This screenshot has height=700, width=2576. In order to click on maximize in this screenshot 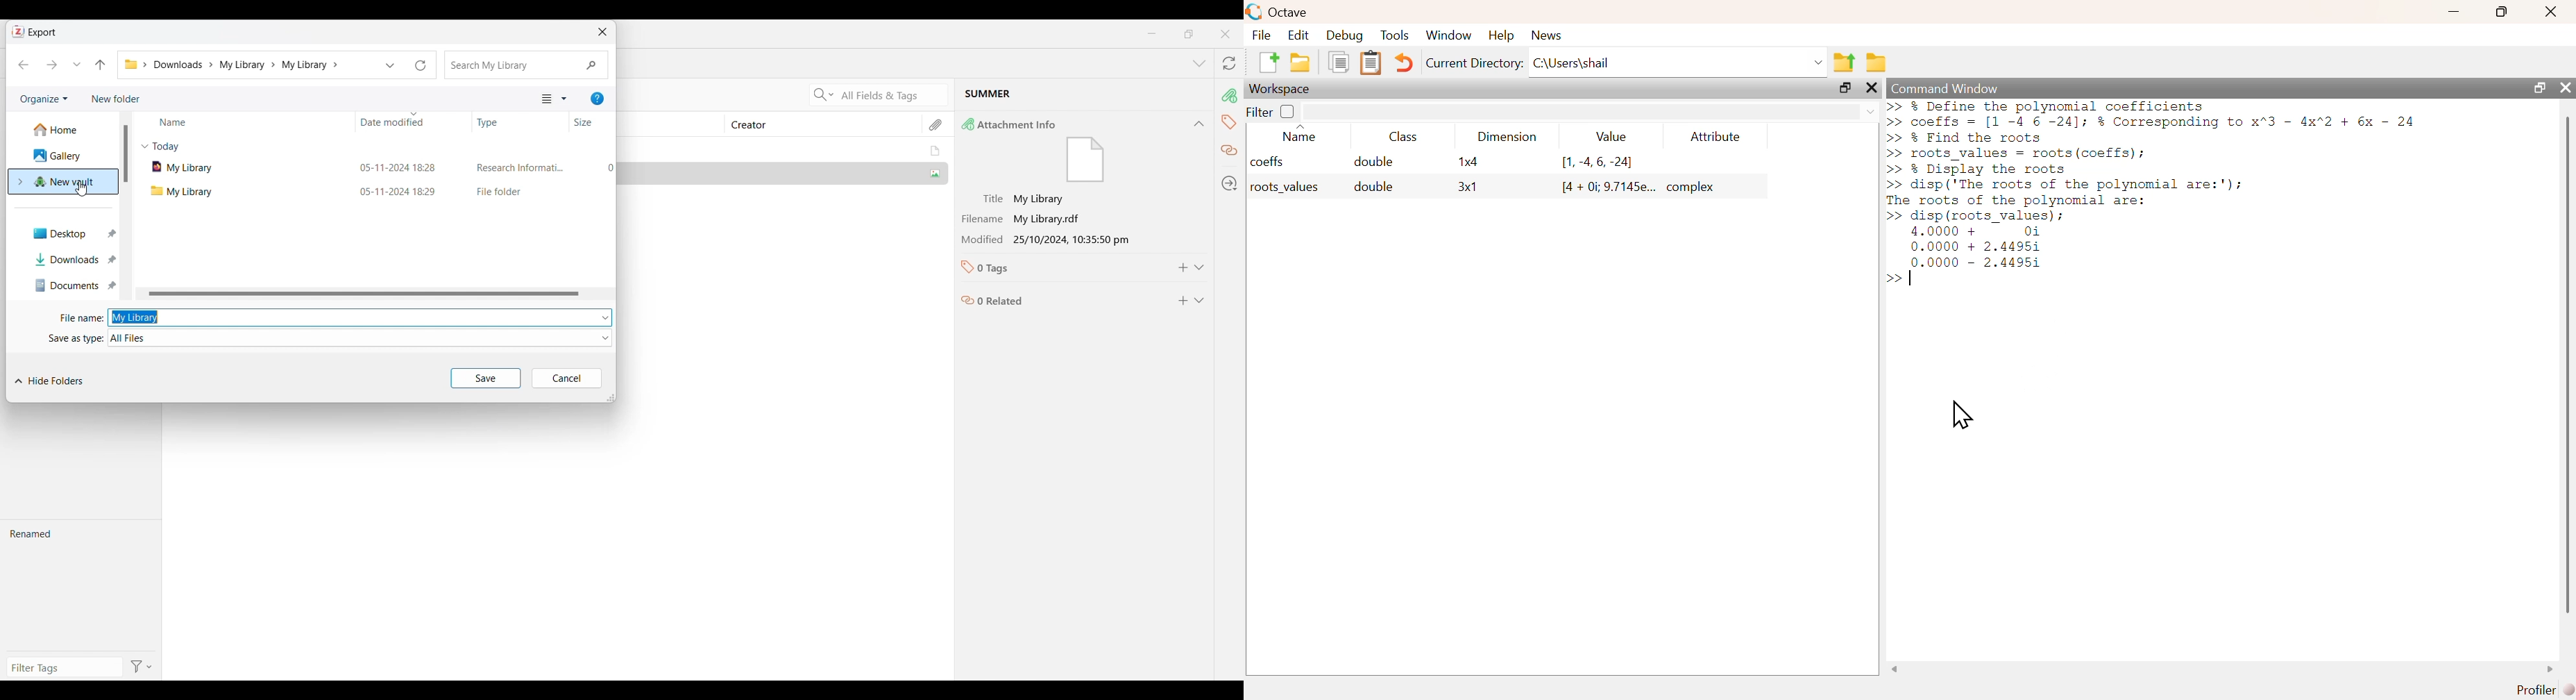, I will do `click(2536, 87)`.